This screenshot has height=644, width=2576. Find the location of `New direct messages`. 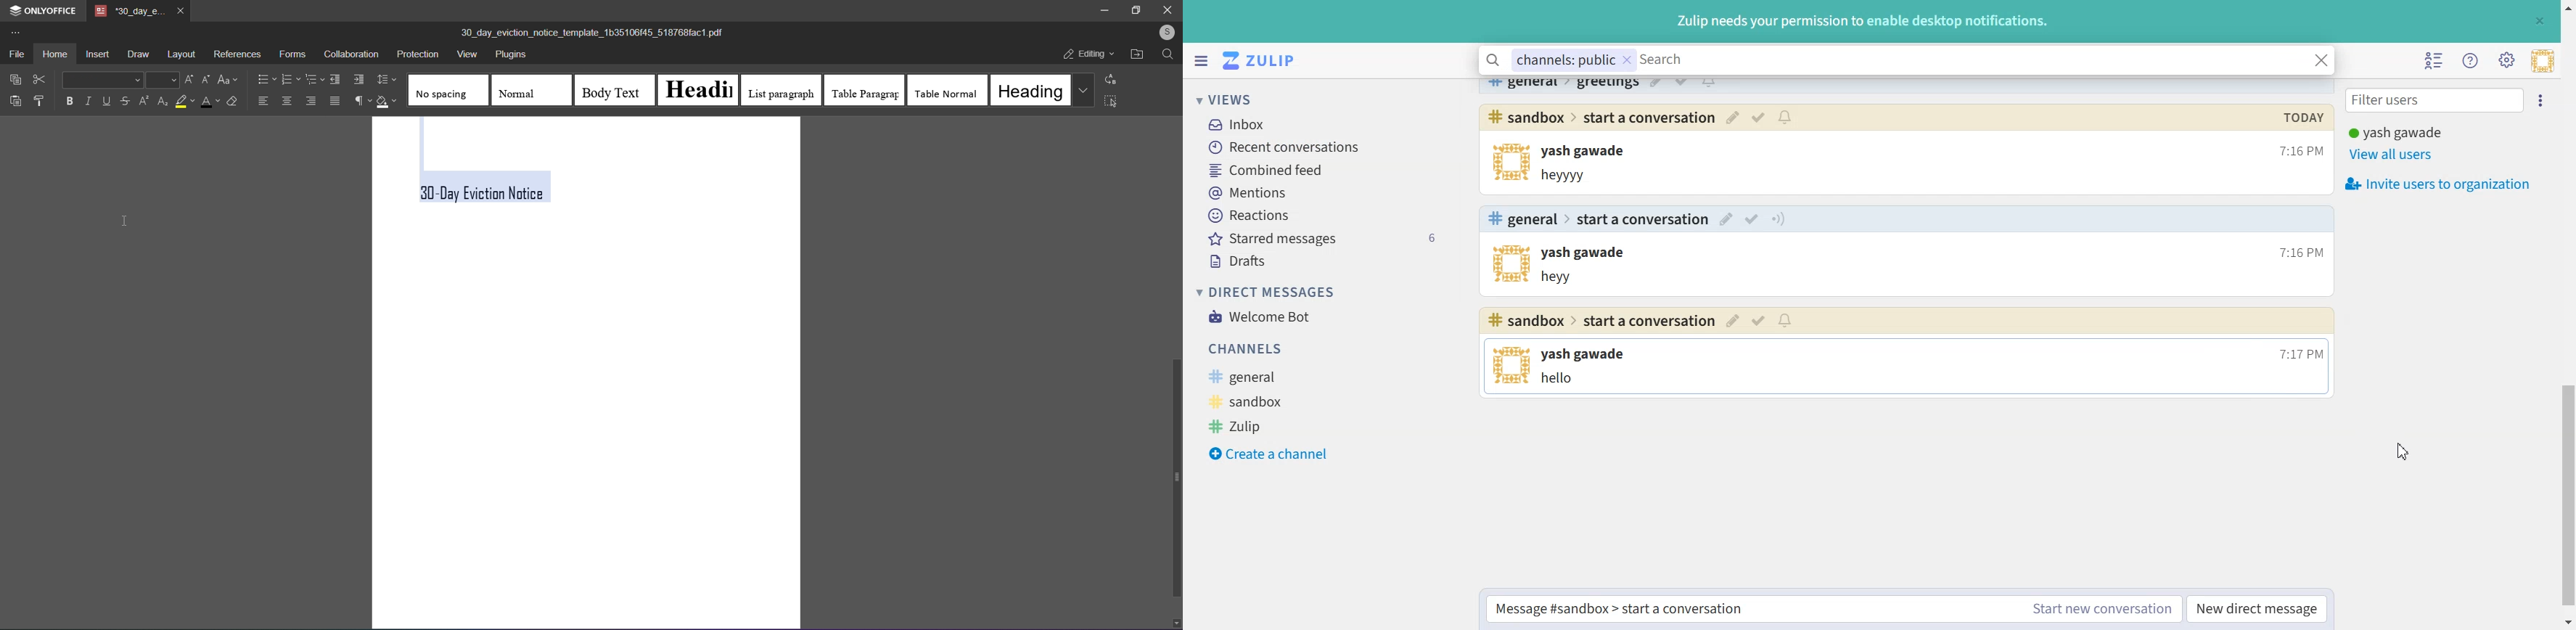

New direct messages is located at coordinates (2256, 609).